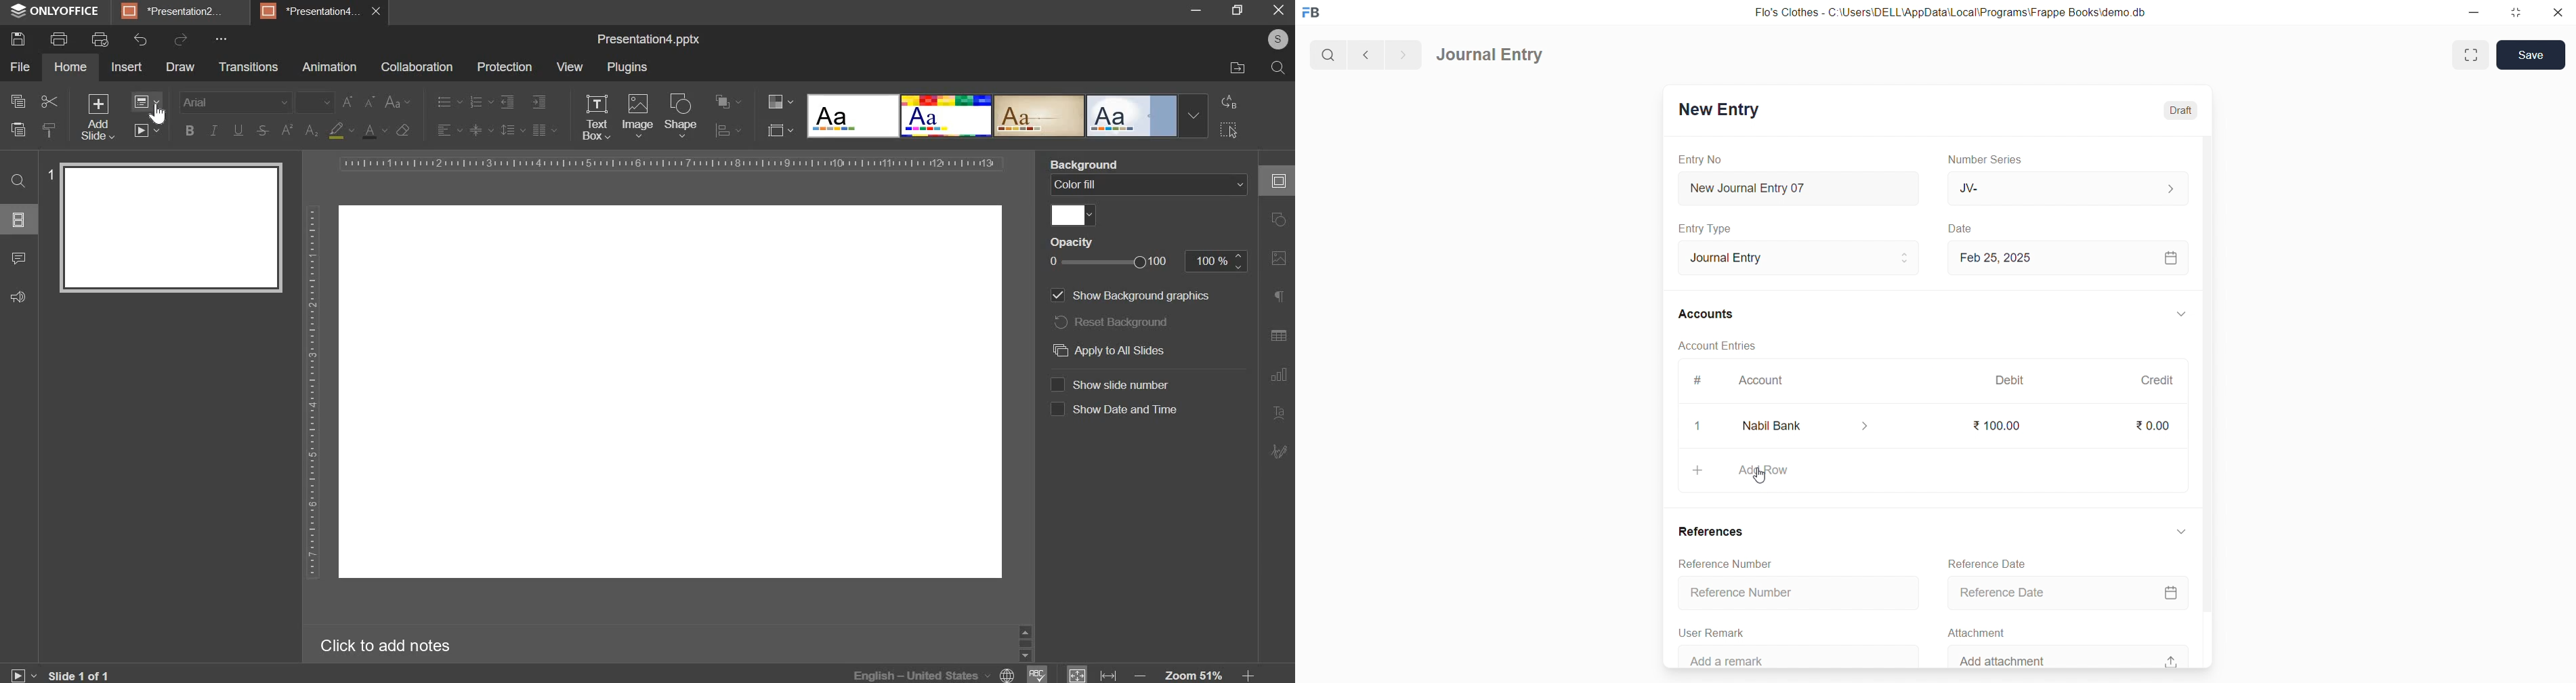  I want to click on file, so click(19, 67).